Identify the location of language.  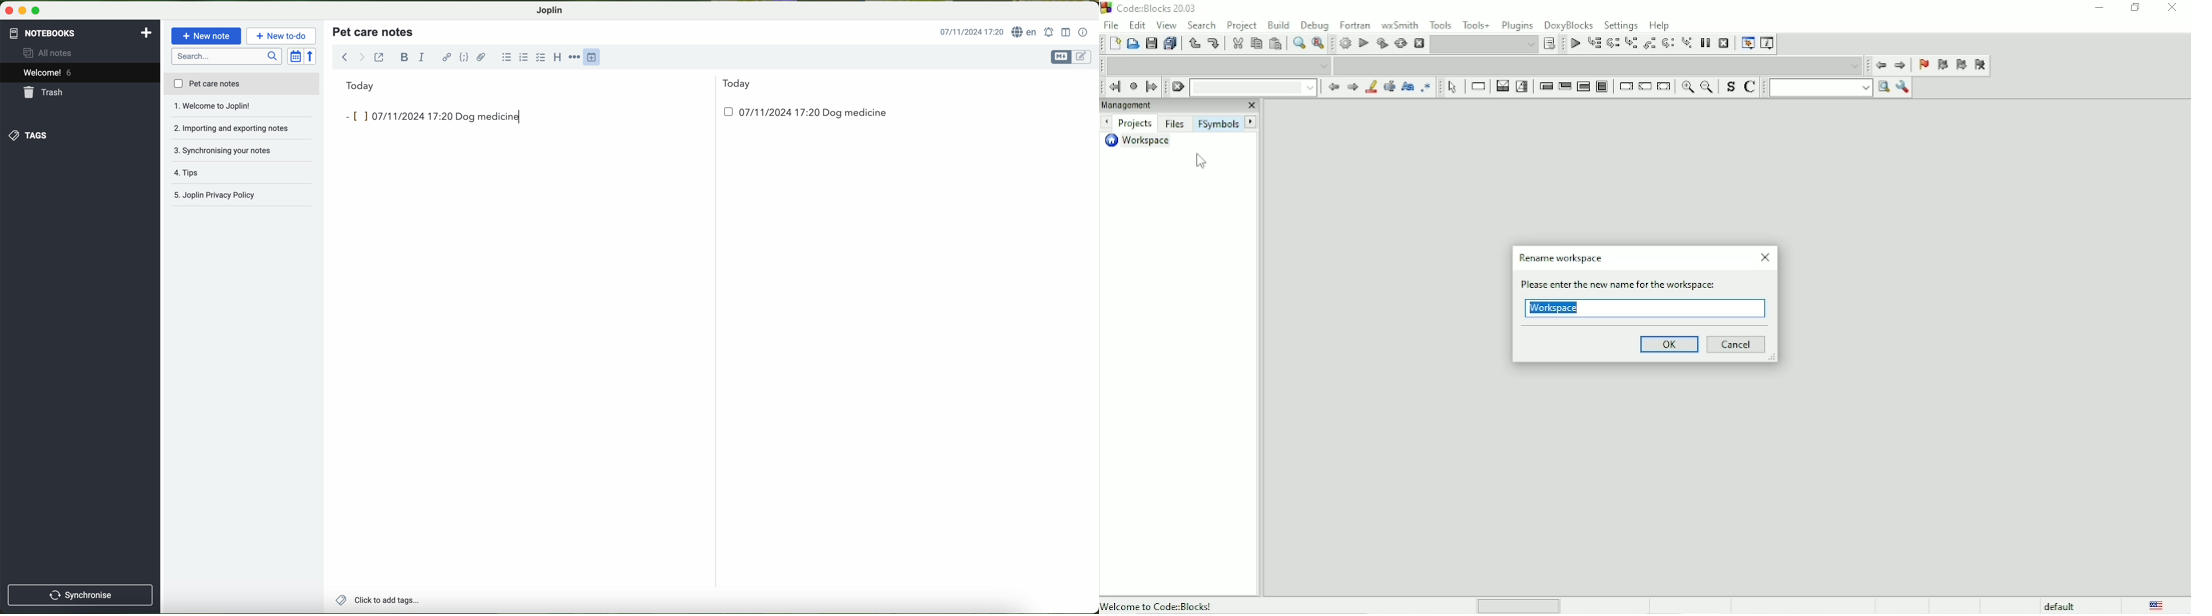
(1026, 32).